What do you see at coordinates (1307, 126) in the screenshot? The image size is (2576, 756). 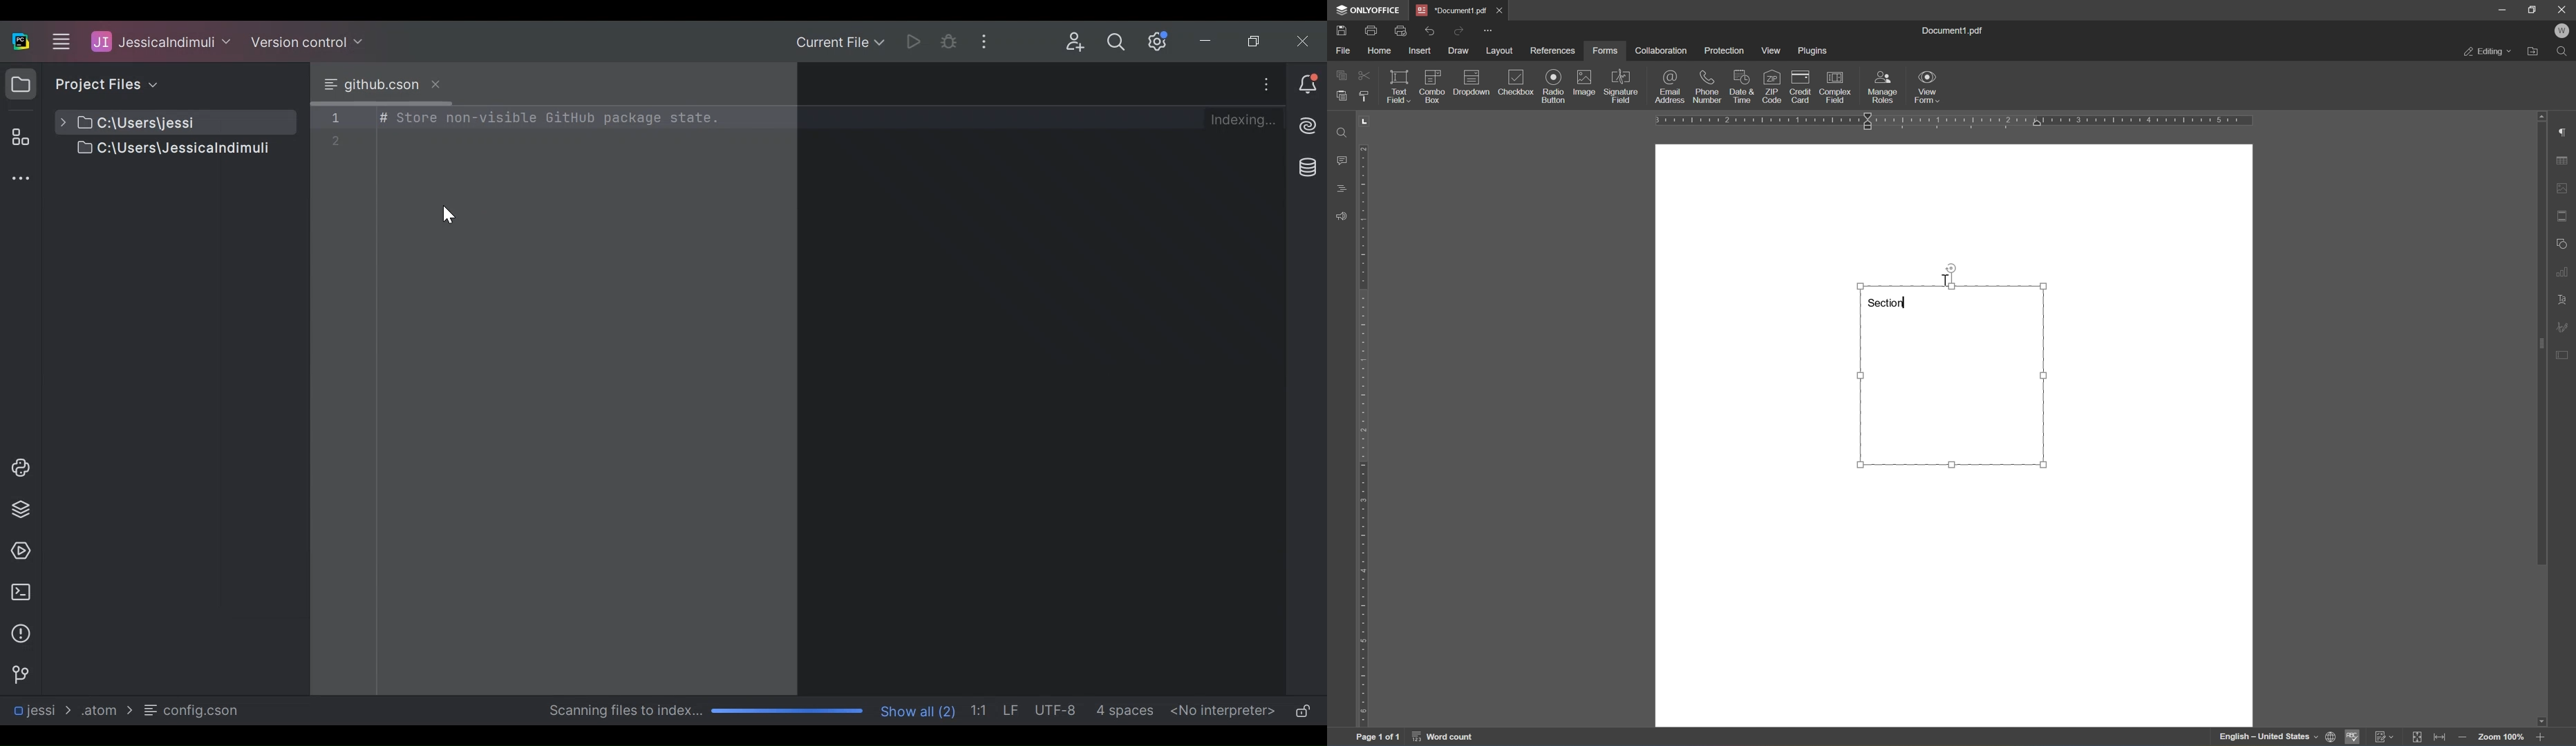 I see `AI Assistant` at bounding box center [1307, 126].